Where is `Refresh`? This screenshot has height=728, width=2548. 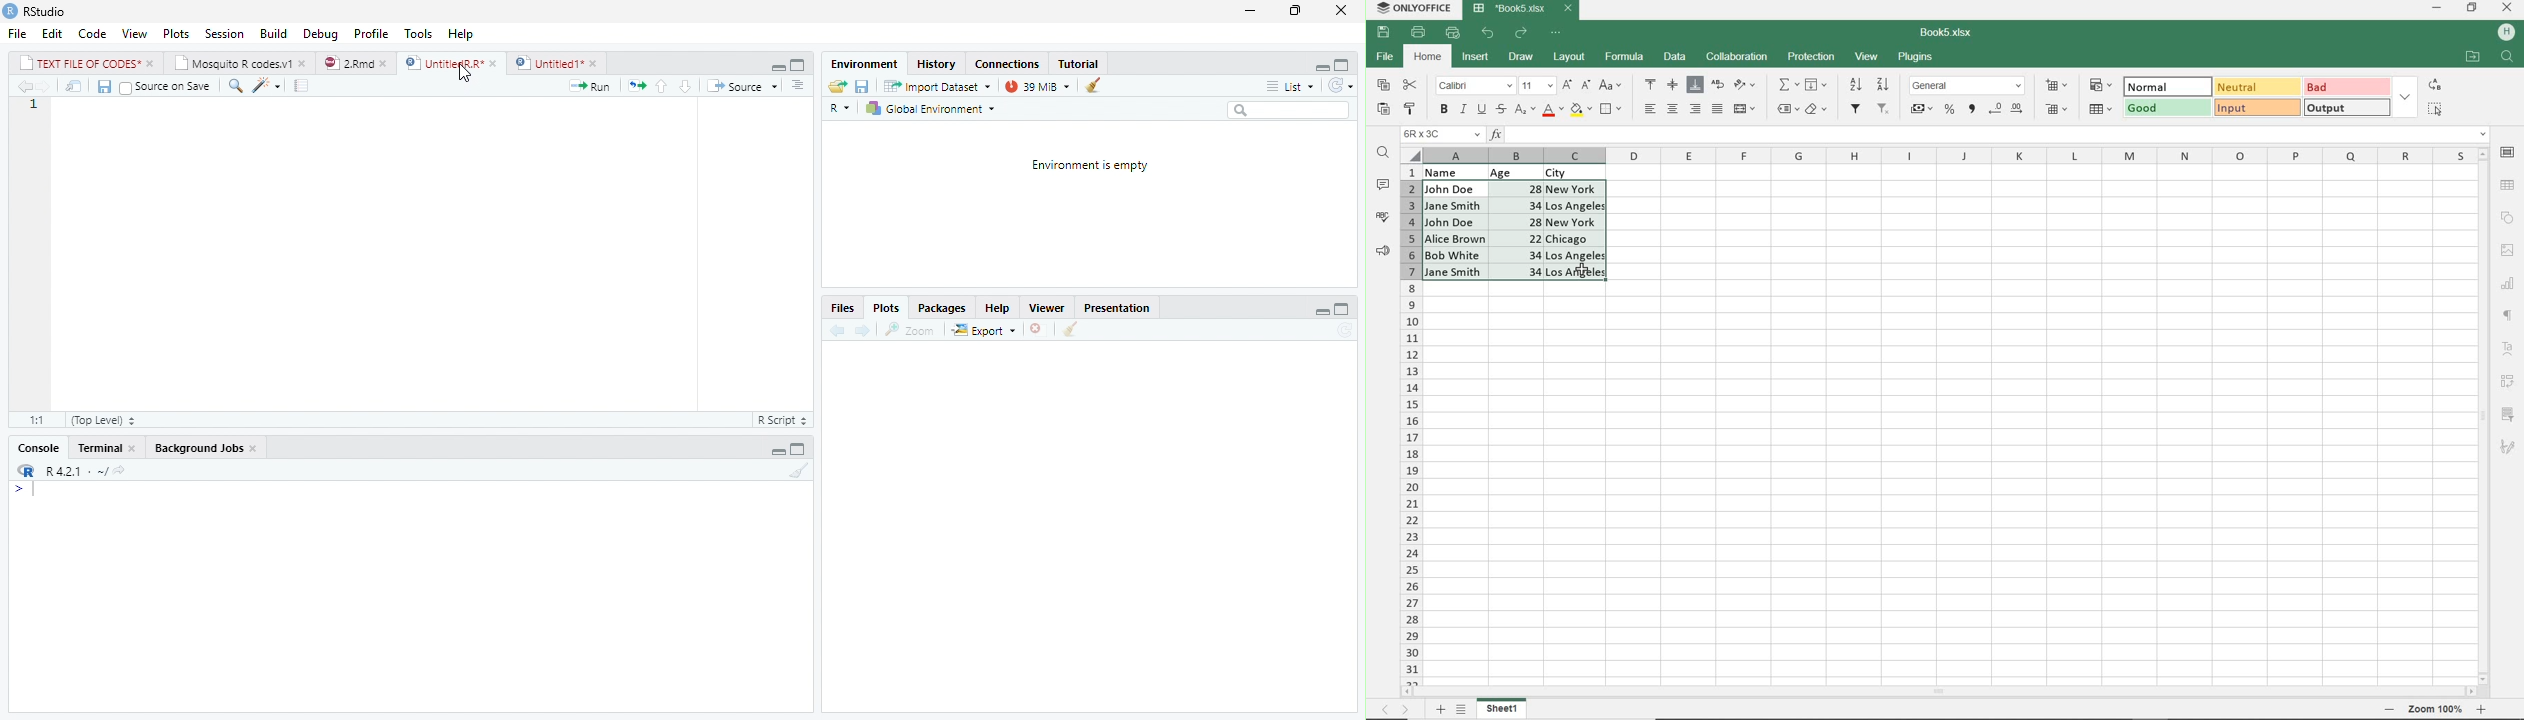
Refresh is located at coordinates (1340, 84).